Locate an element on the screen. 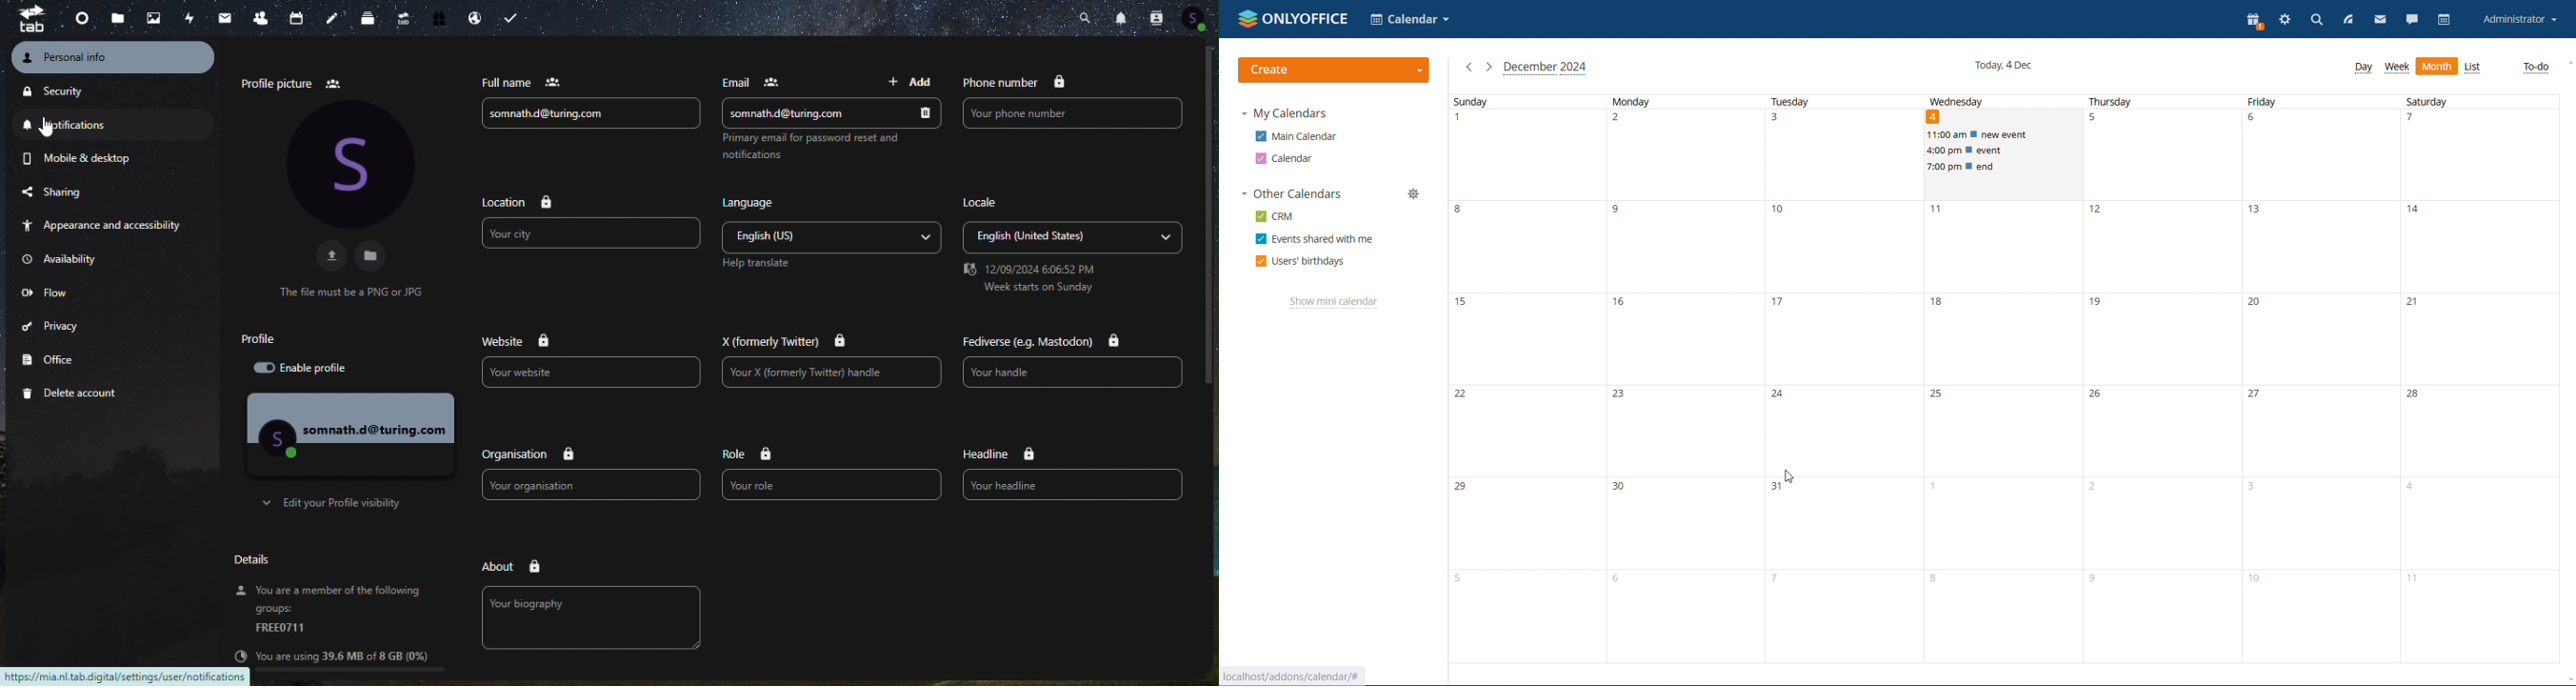 Image resolution: width=2576 pixels, height=700 pixels. scrollbar is located at coordinates (1211, 216).